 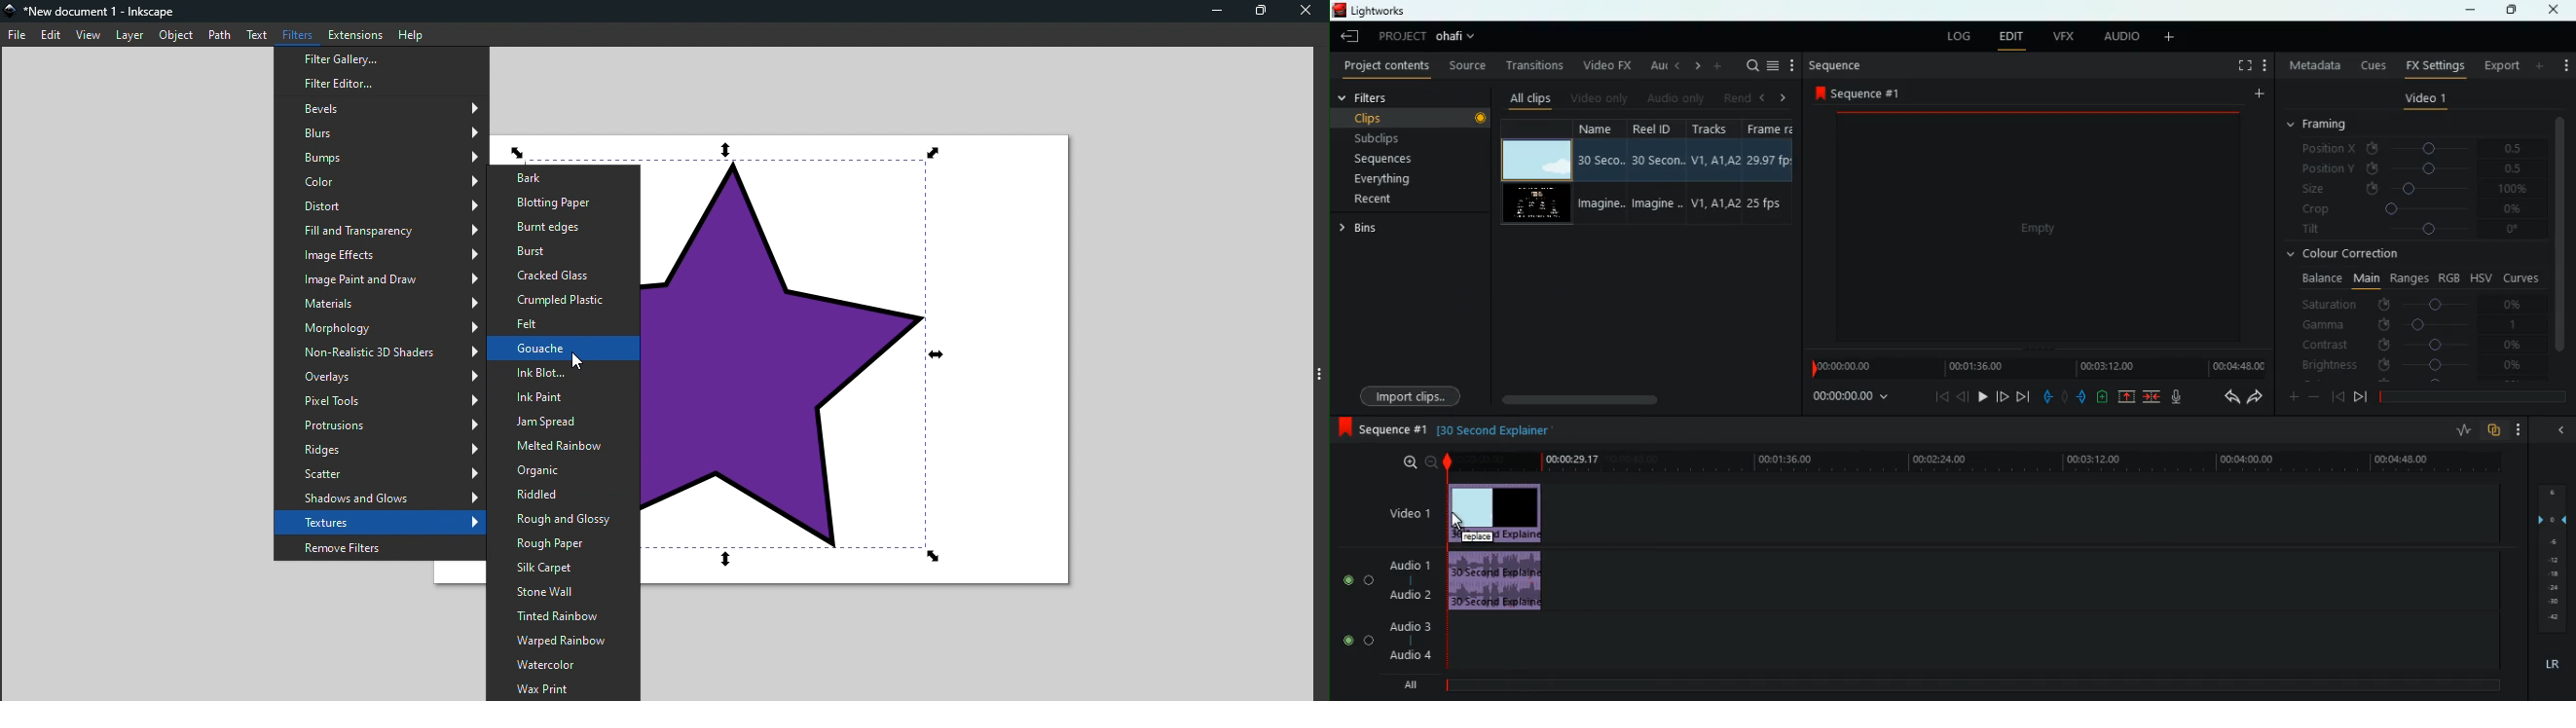 I want to click on Edit, so click(x=52, y=34).